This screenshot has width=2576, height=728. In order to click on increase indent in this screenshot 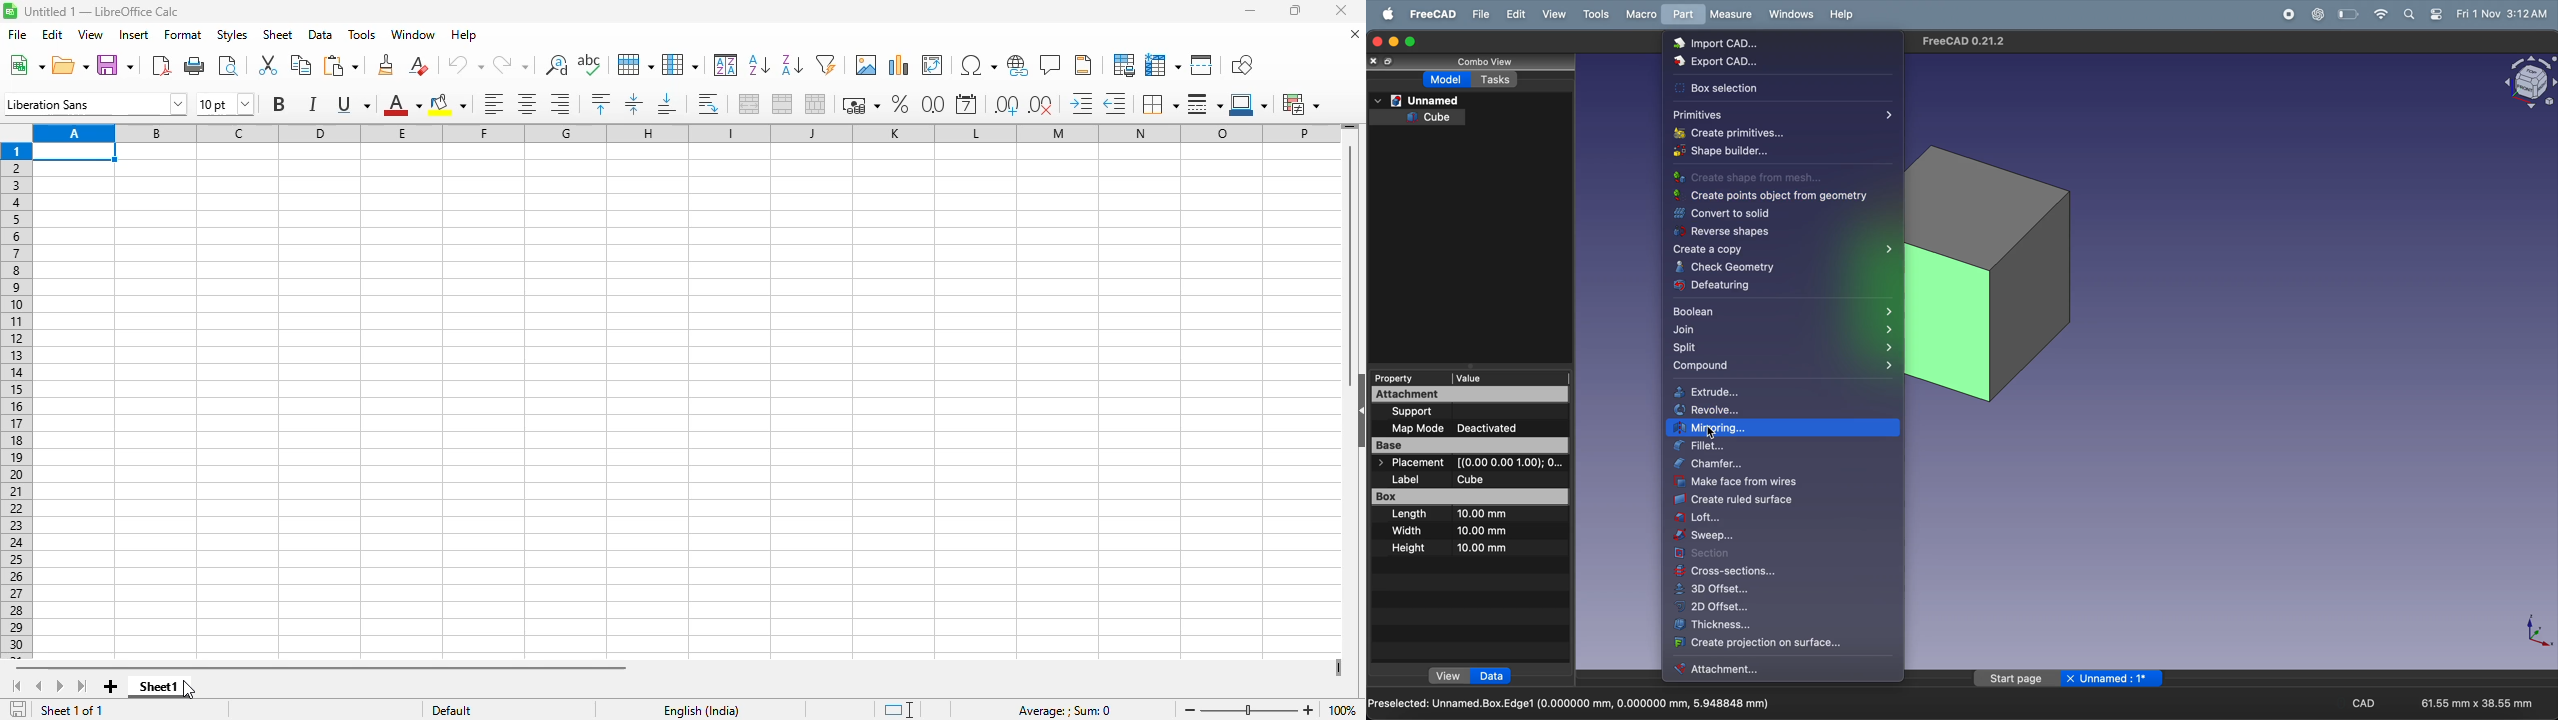, I will do `click(1083, 104)`.